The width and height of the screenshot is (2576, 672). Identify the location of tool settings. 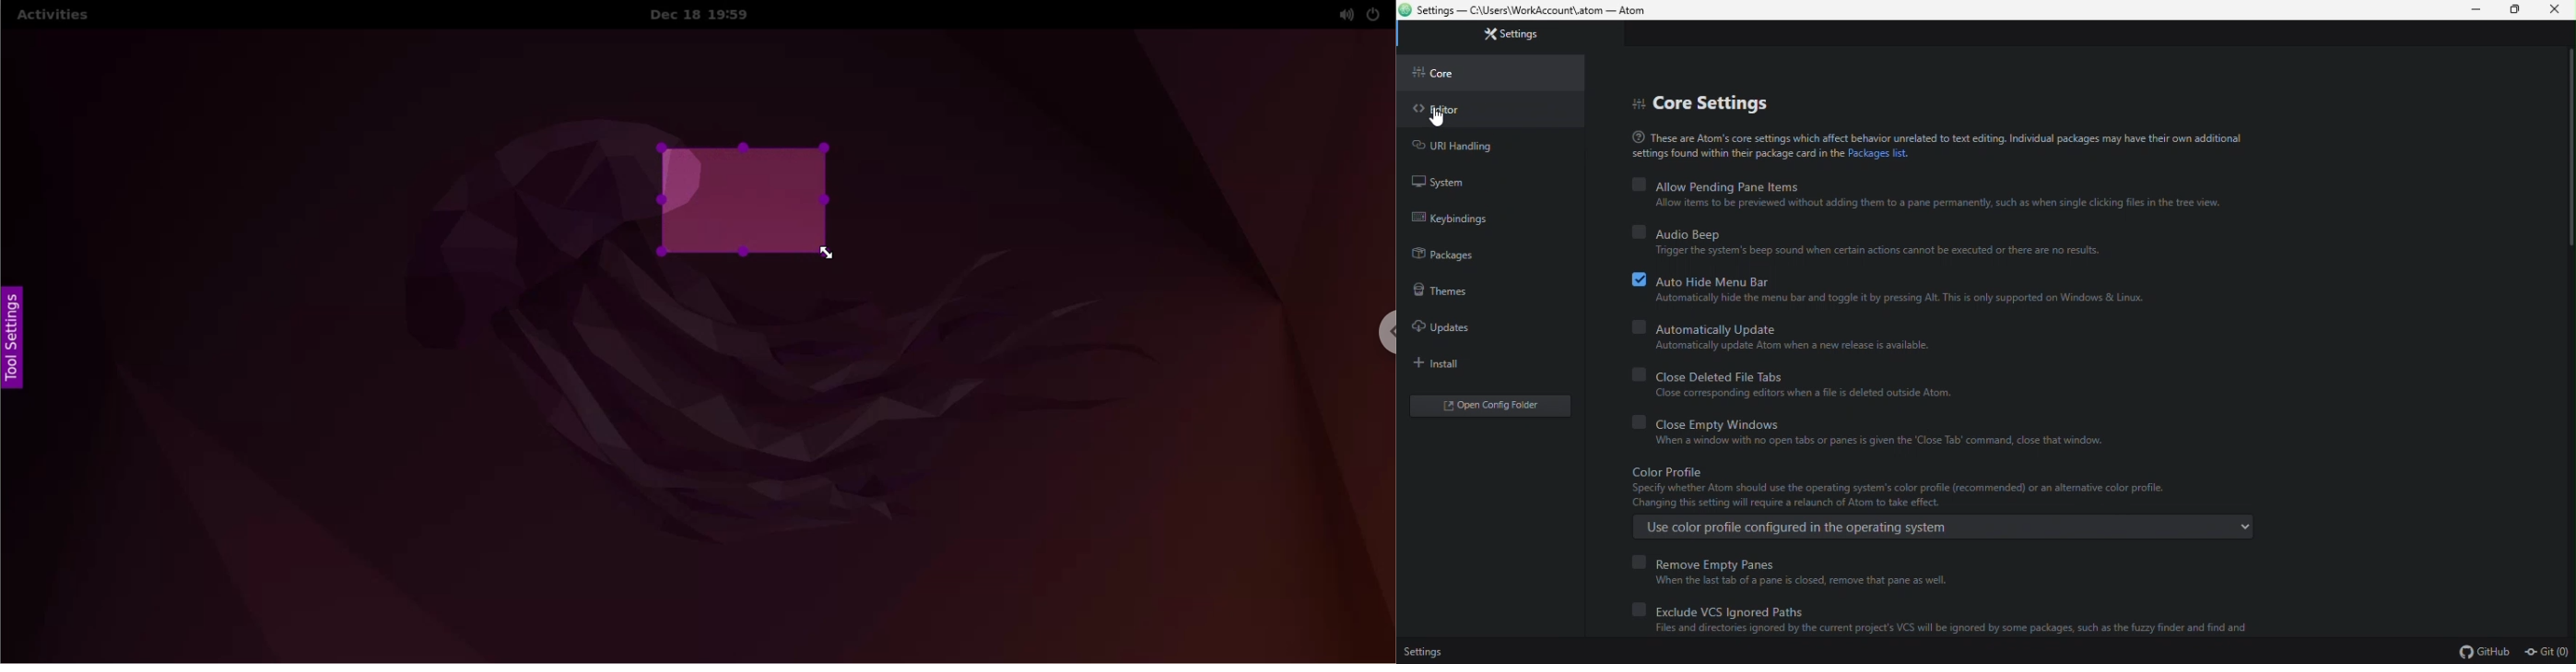
(12, 341).